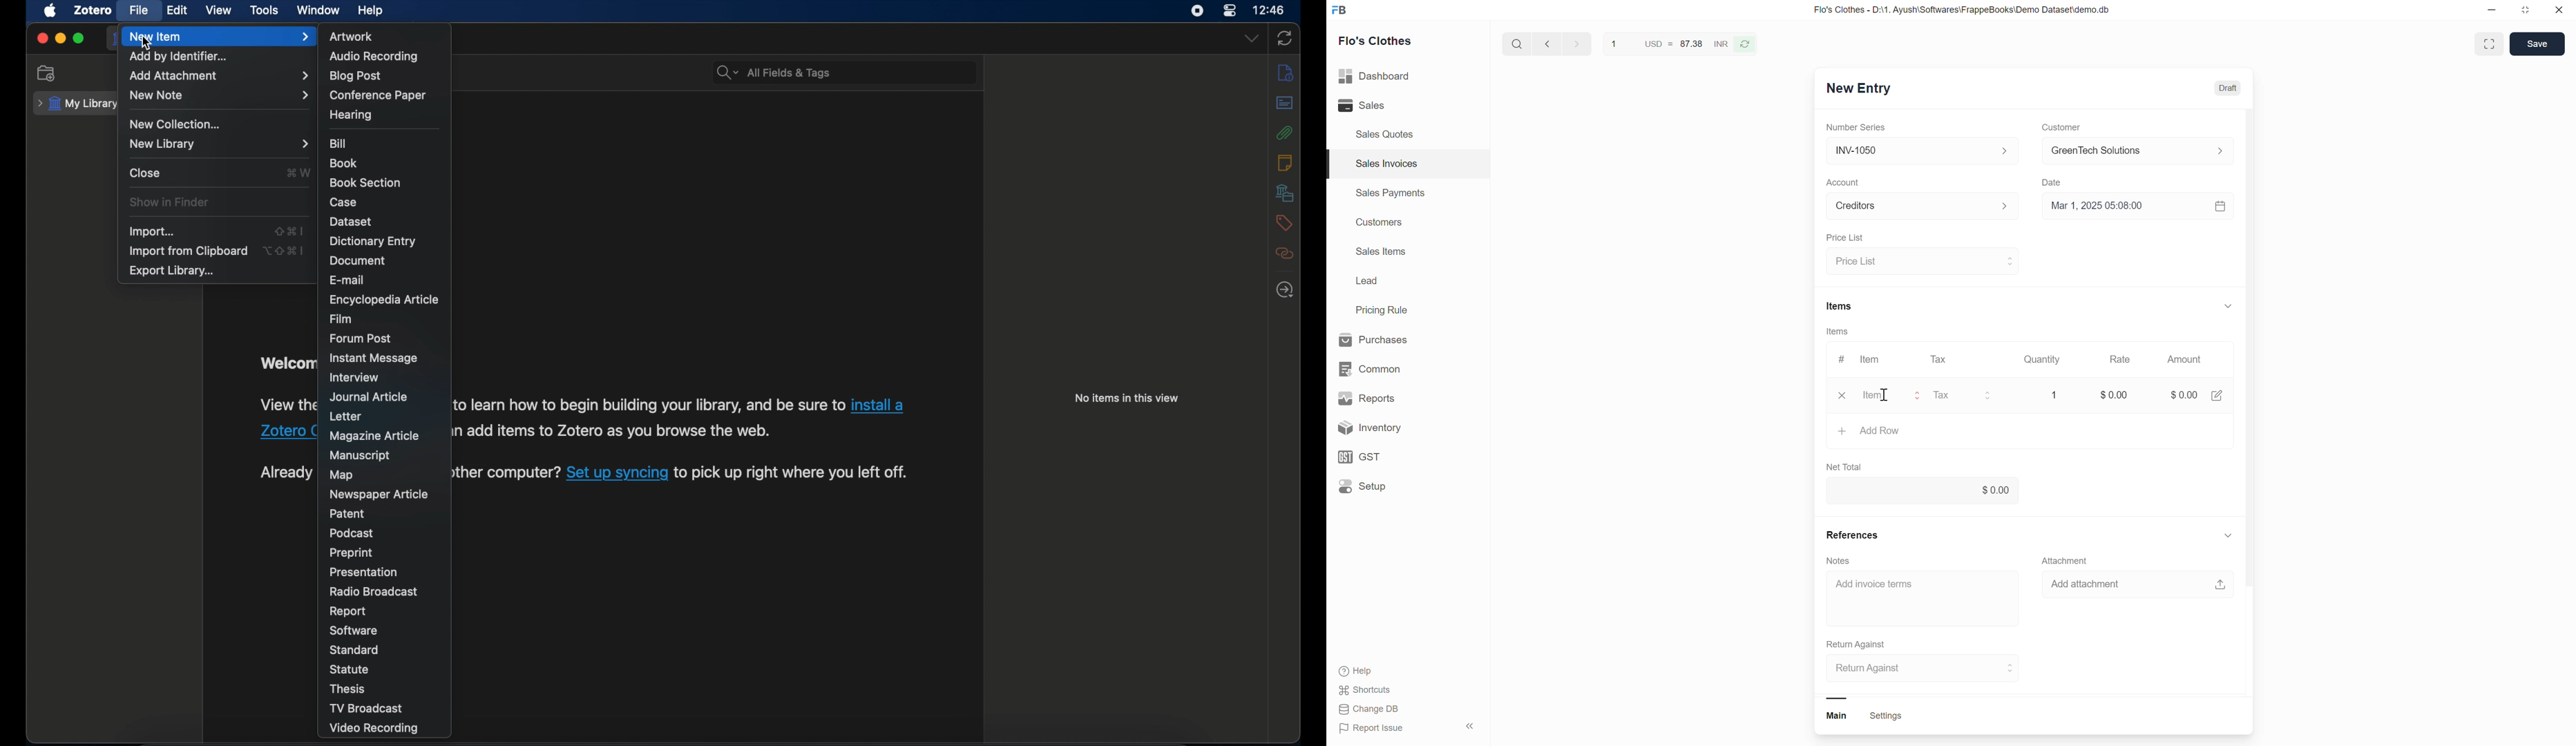 Image resolution: width=2576 pixels, height=756 pixels. I want to click on new collection, so click(47, 73).